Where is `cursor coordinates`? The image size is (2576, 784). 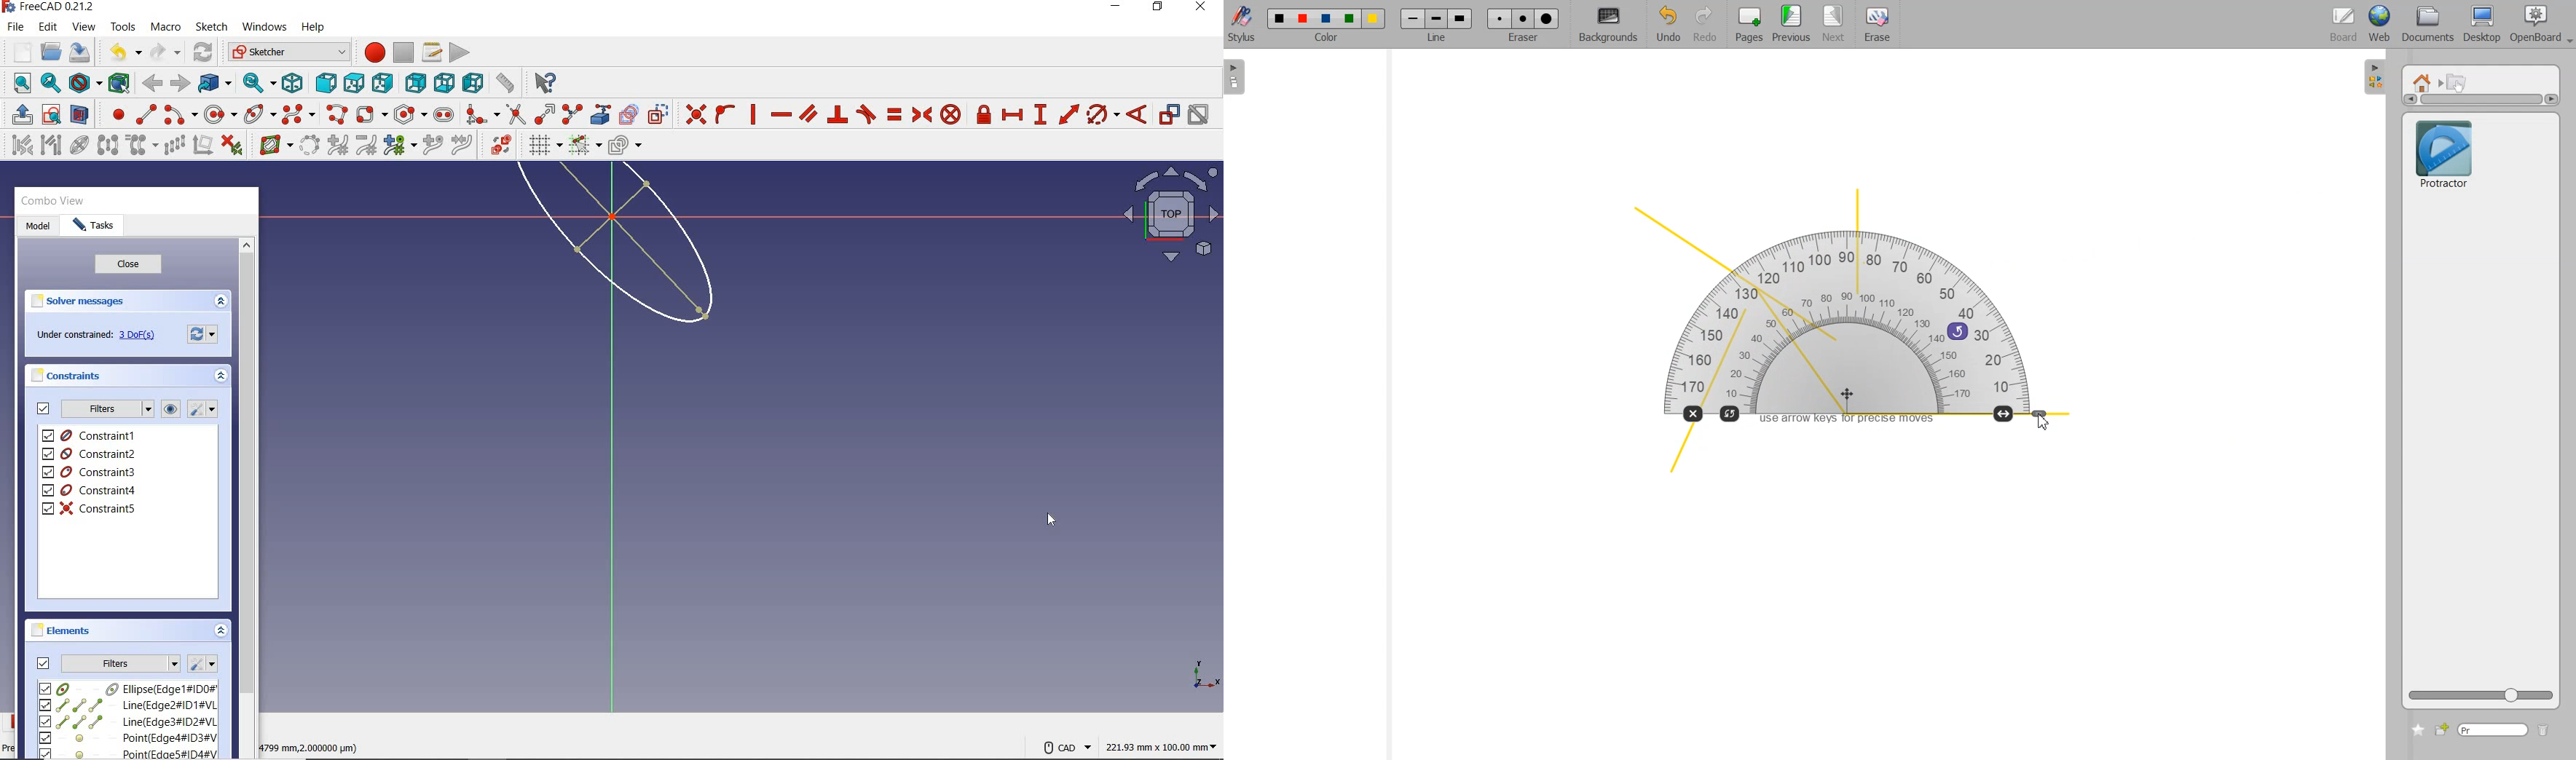
cursor coordinates is located at coordinates (312, 745).